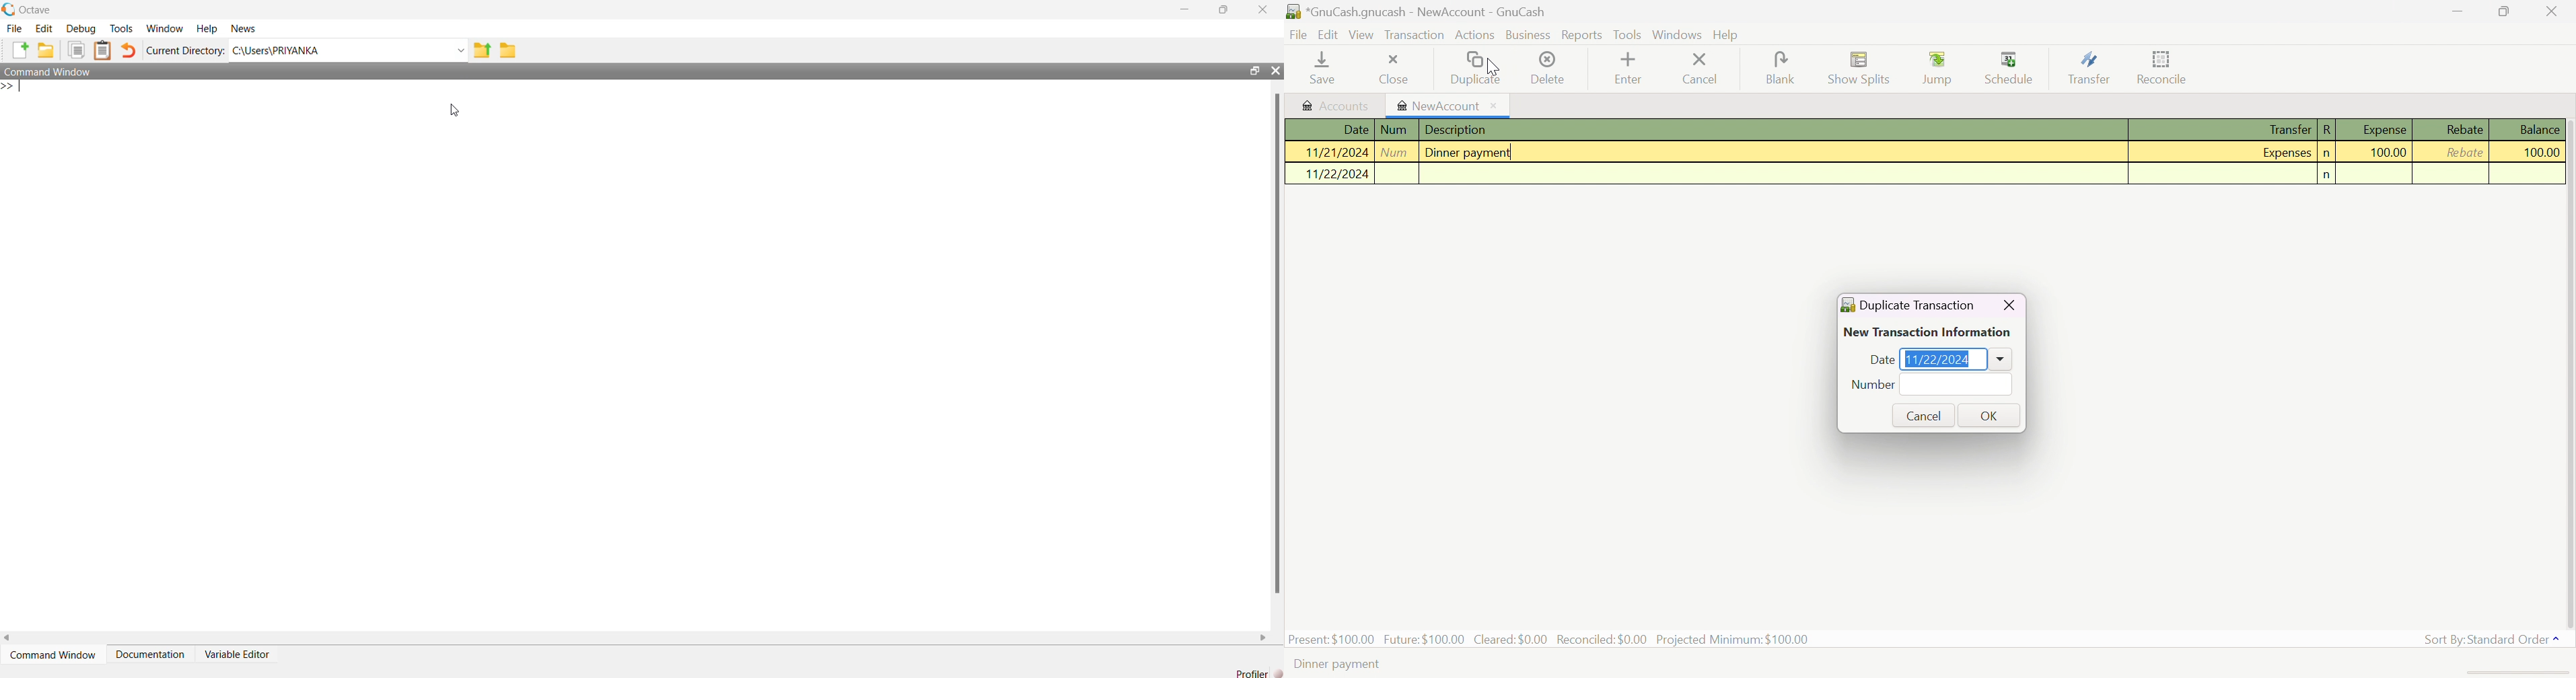 This screenshot has height=700, width=2576. I want to click on Nindow, so click(169, 29).